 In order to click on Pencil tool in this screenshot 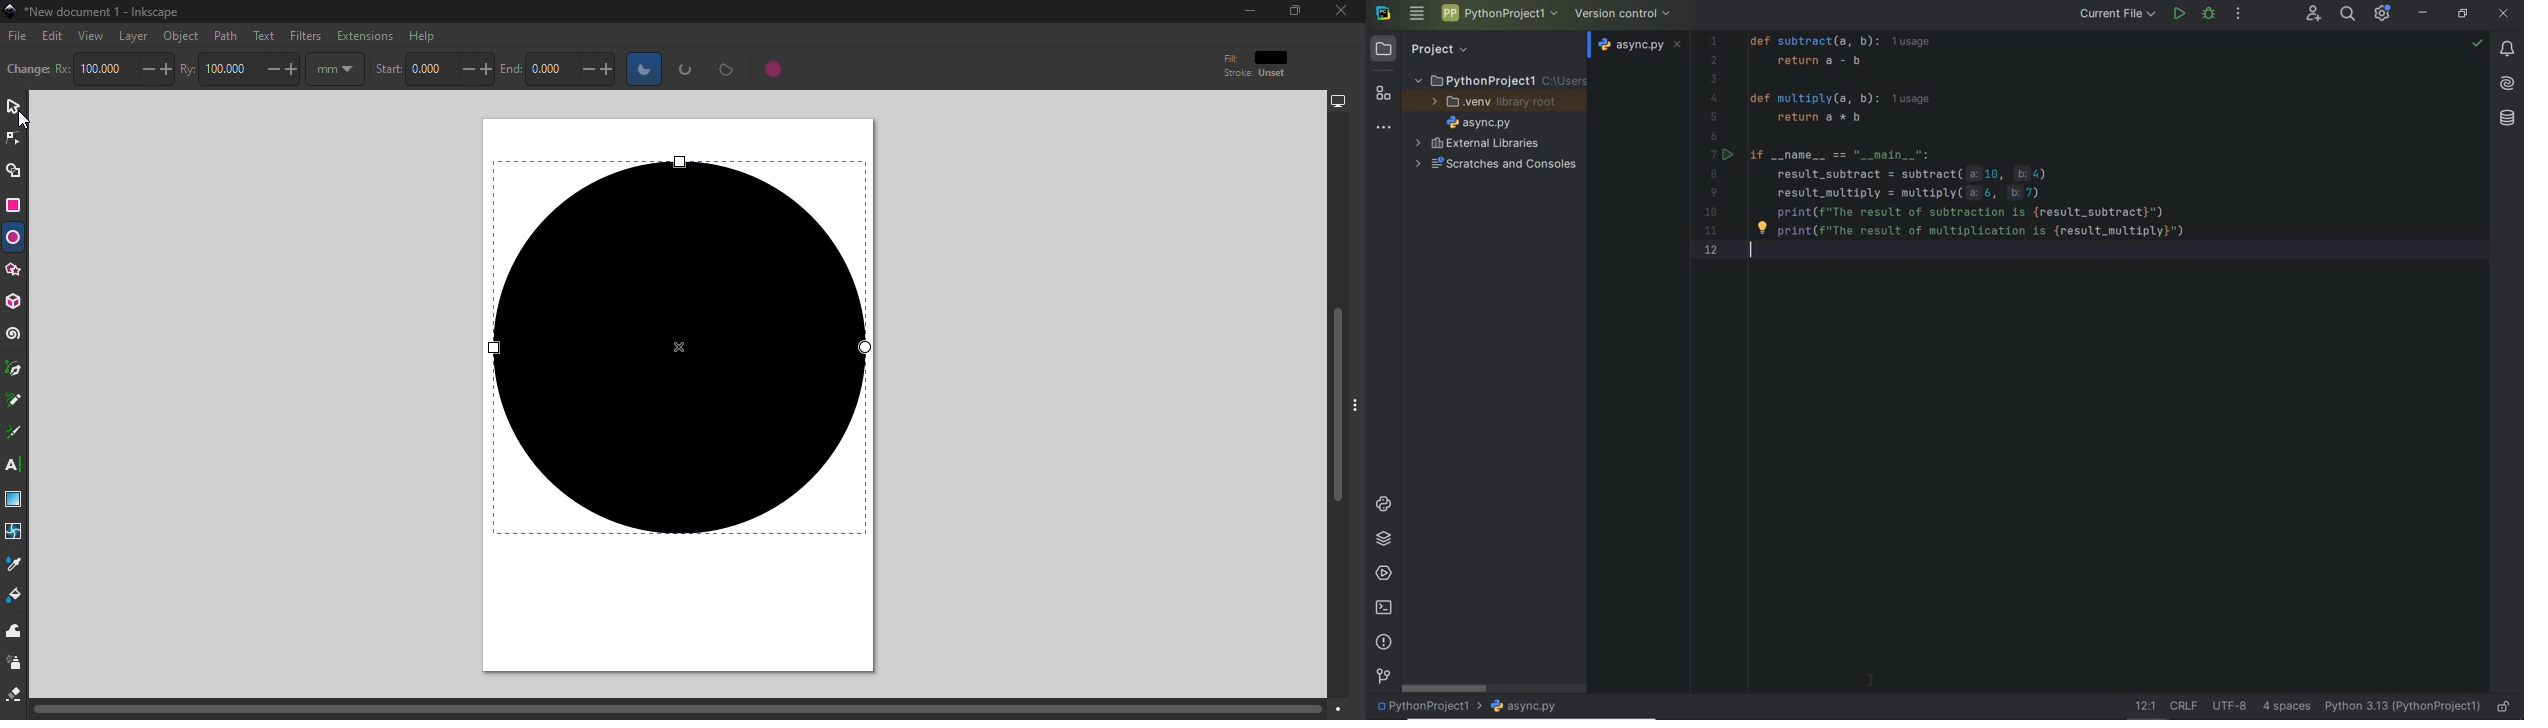, I will do `click(15, 403)`.